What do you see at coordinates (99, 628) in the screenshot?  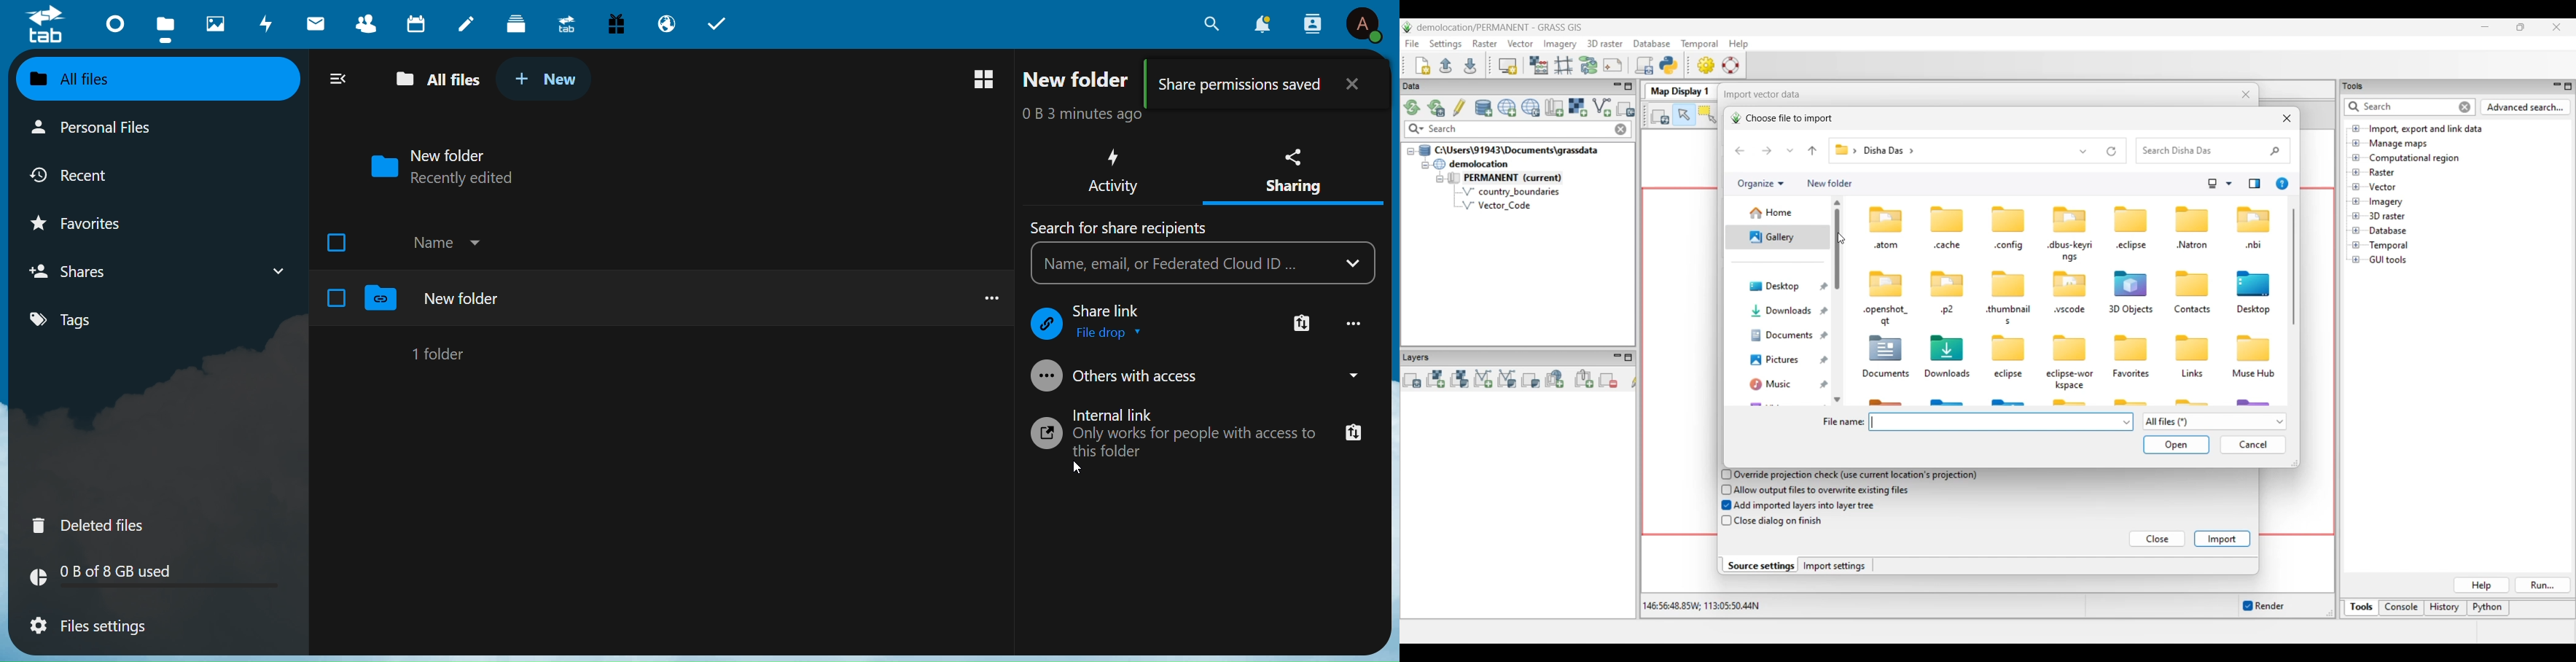 I see `File Settings` at bounding box center [99, 628].